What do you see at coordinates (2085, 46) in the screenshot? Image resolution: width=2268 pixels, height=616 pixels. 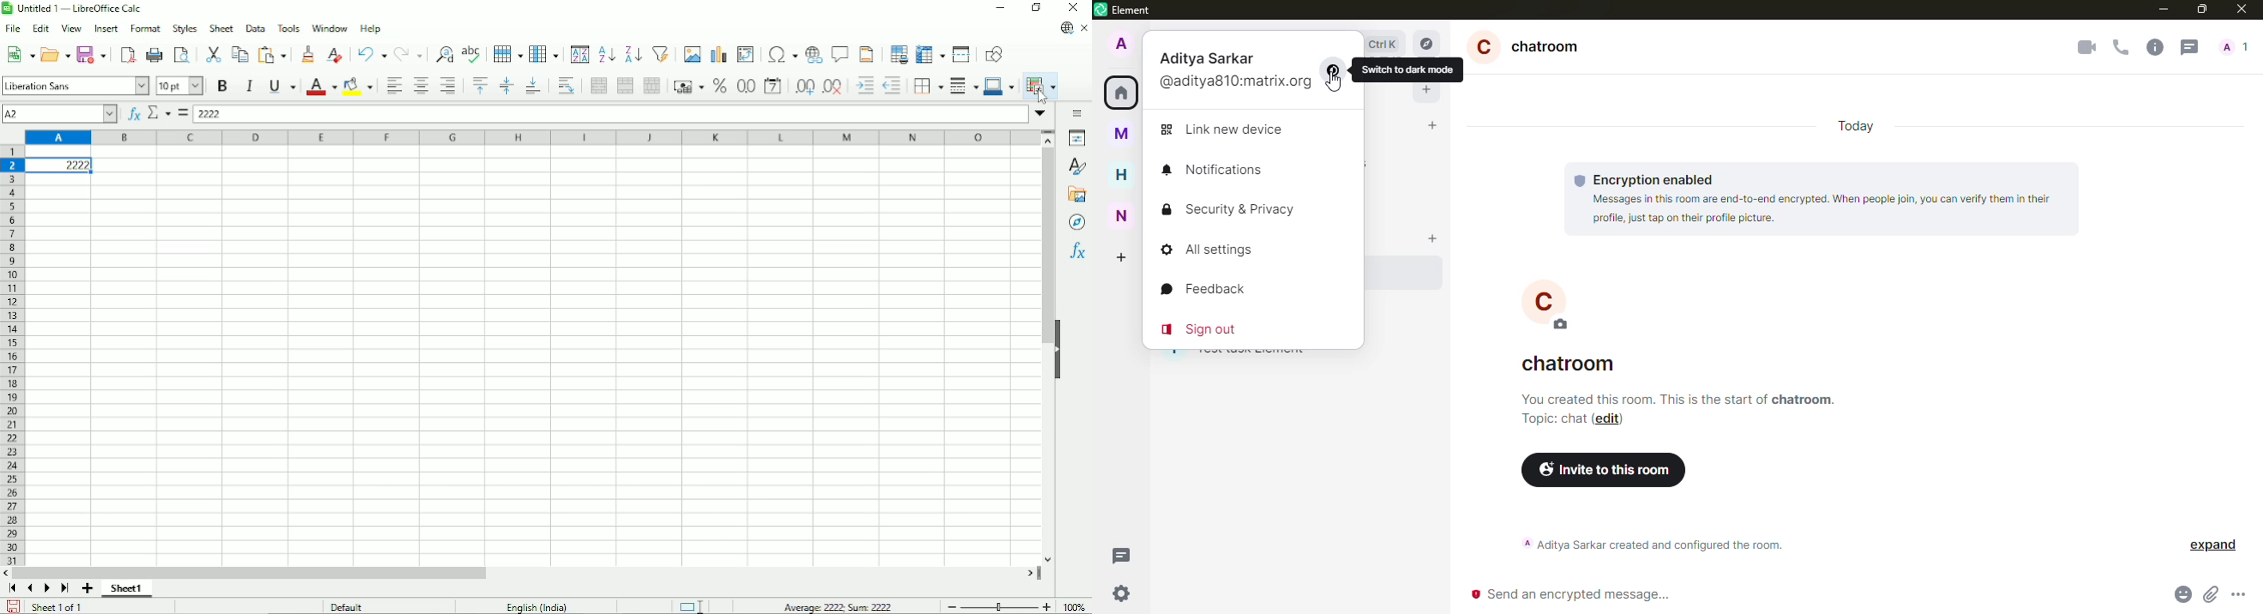 I see `video call` at bounding box center [2085, 46].